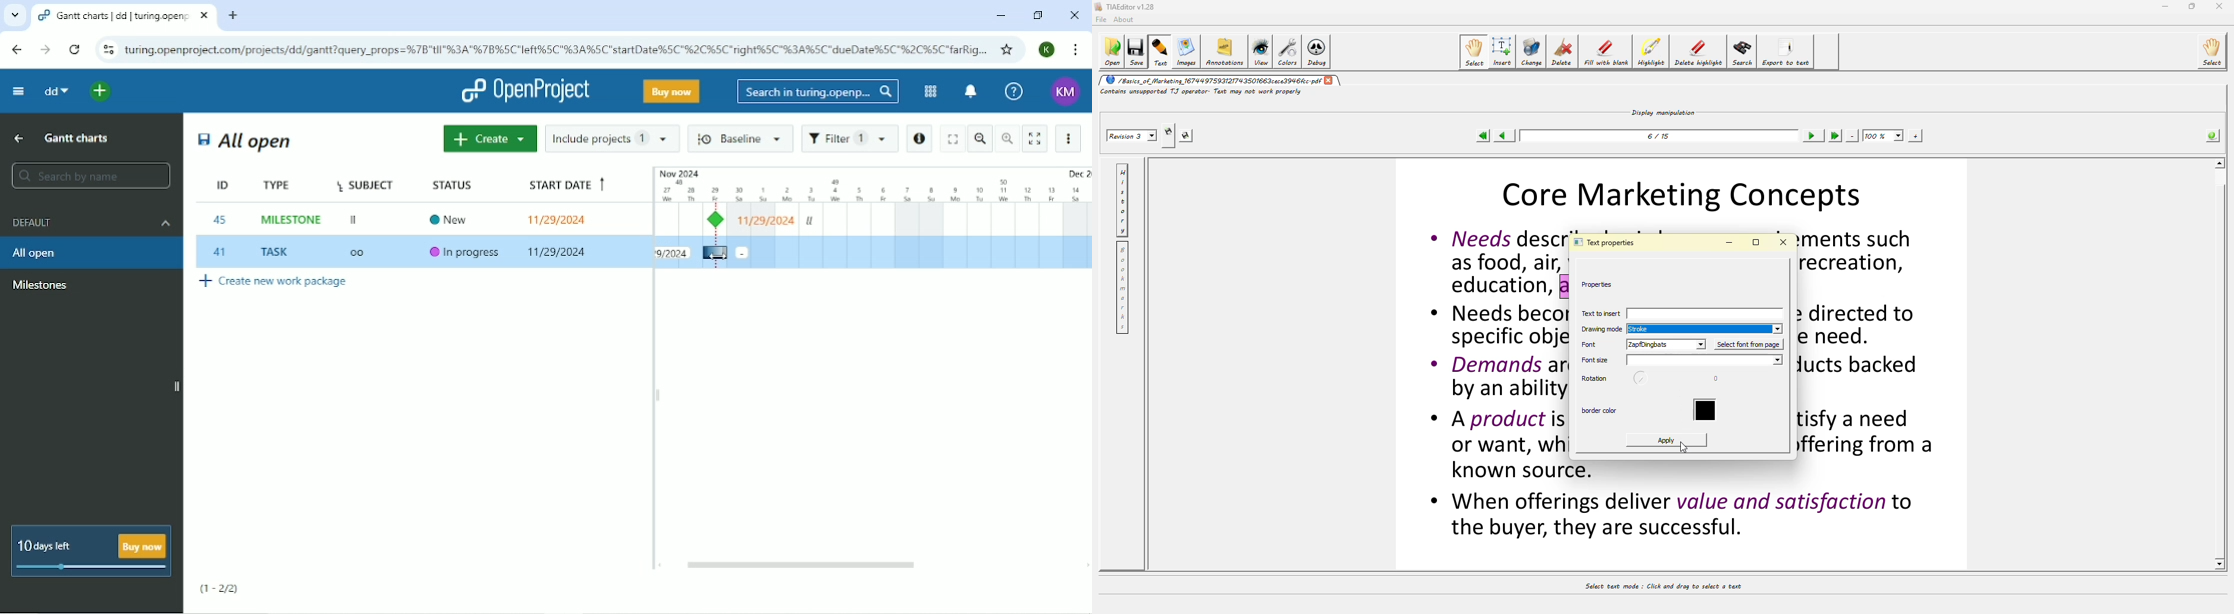 The width and height of the screenshot is (2240, 616). I want to click on Back, so click(18, 49).